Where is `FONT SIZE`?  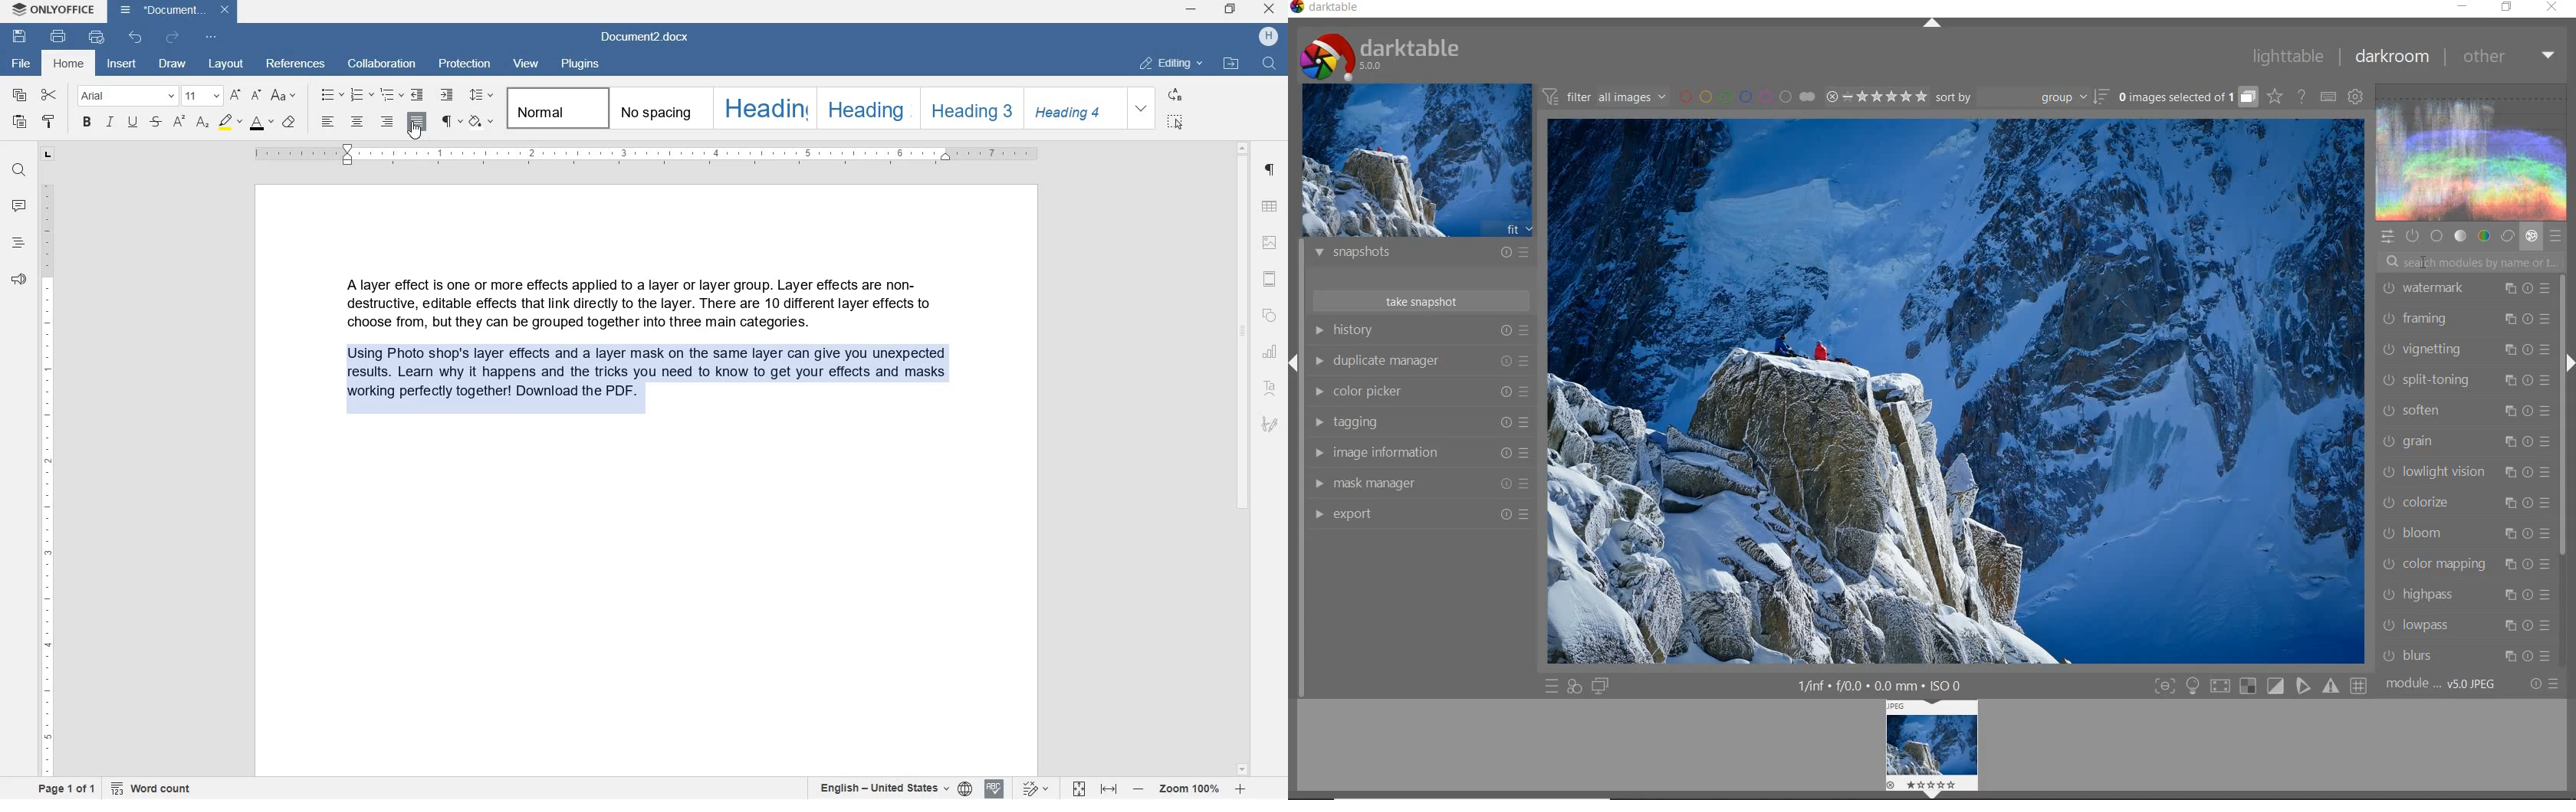 FONT SIZE is located at coordinates (263, 124).